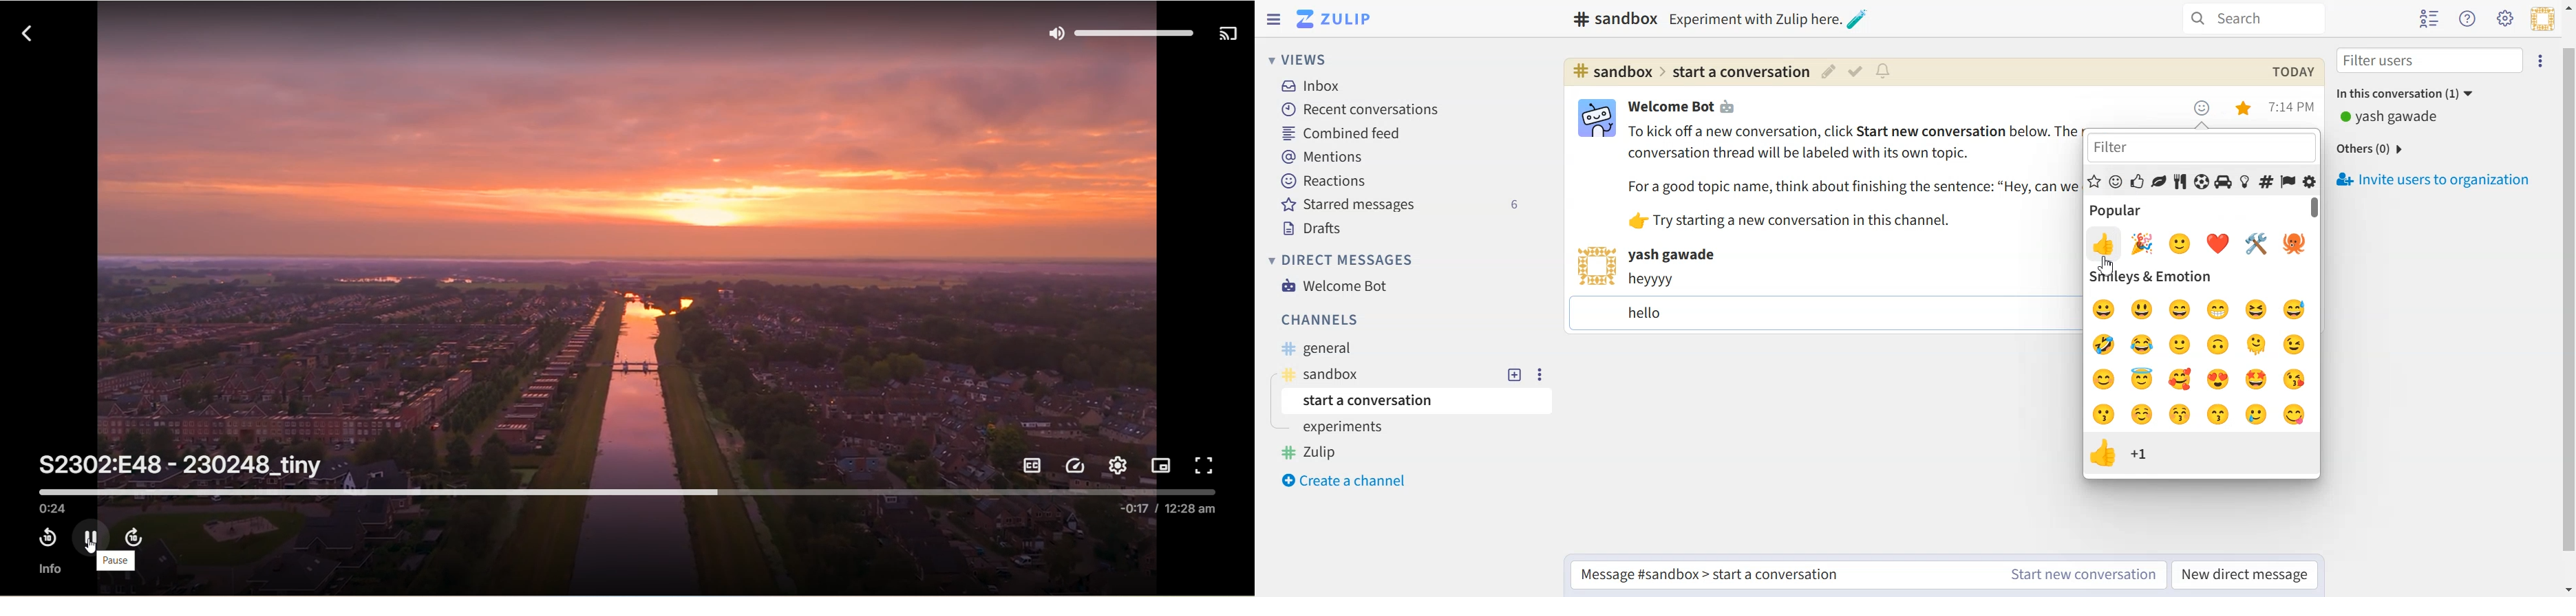 This screenshot has width=2576, height=616. I want to click on cursor, so click(92, 547).